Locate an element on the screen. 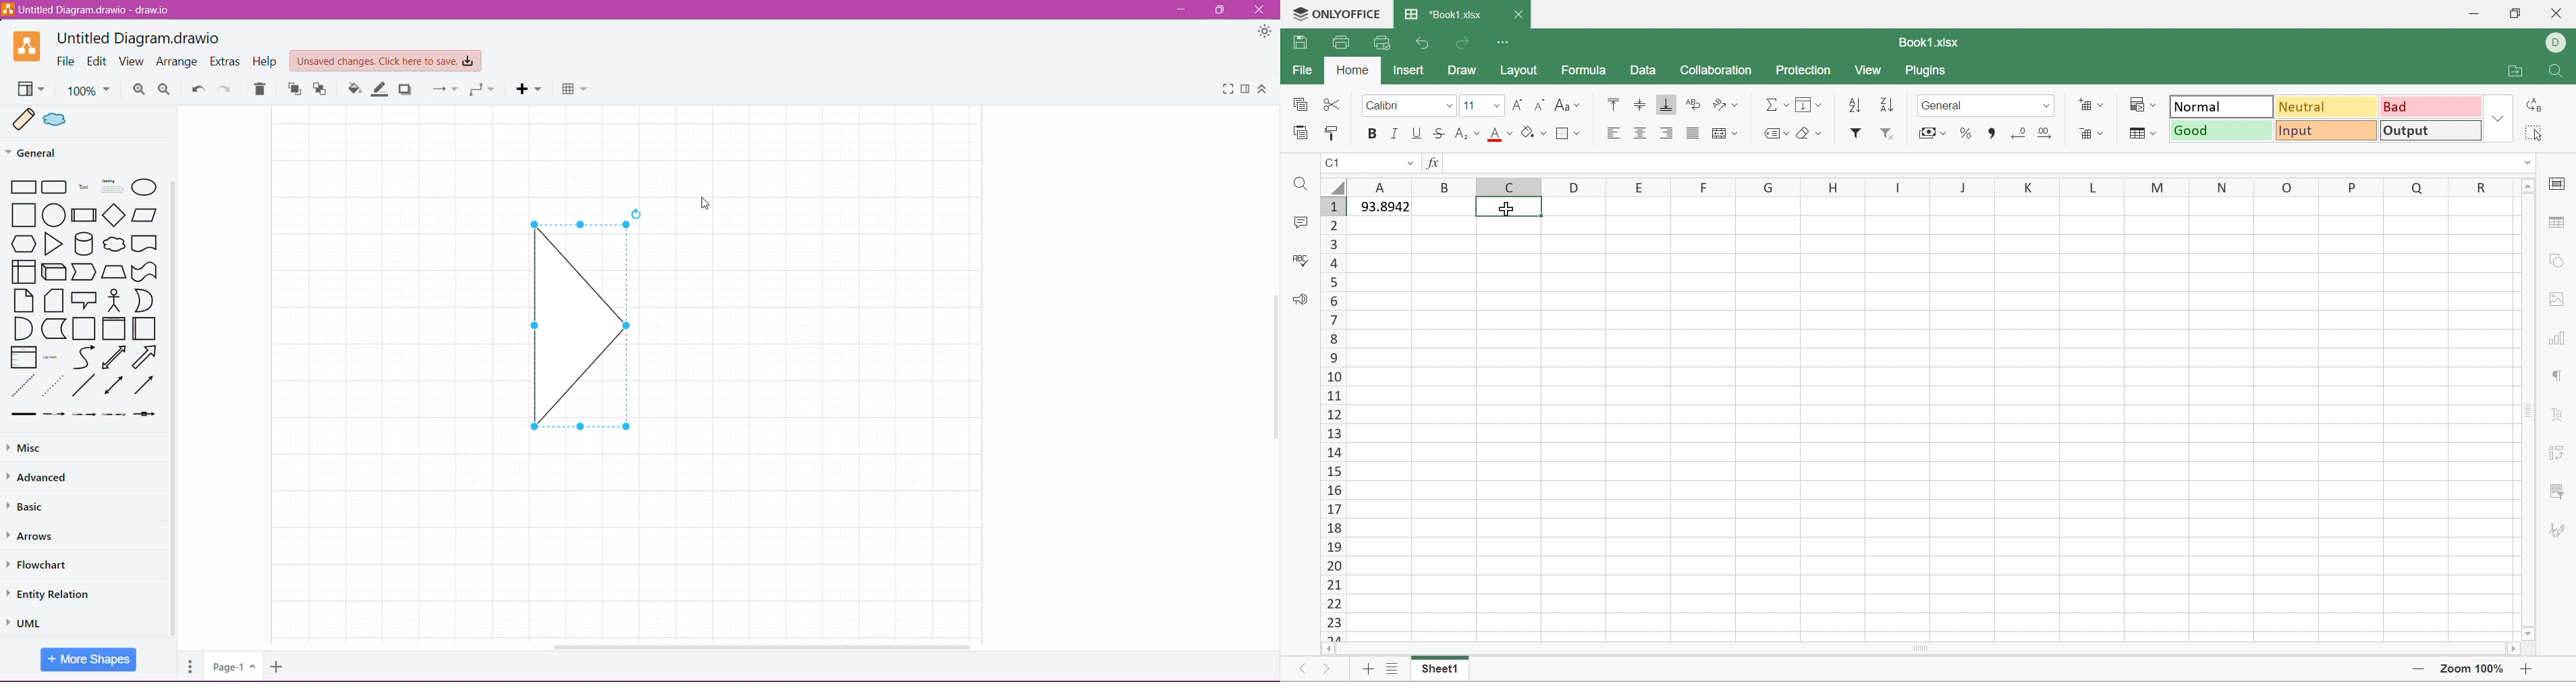  Plugins is located at coordinates (1929, 71).